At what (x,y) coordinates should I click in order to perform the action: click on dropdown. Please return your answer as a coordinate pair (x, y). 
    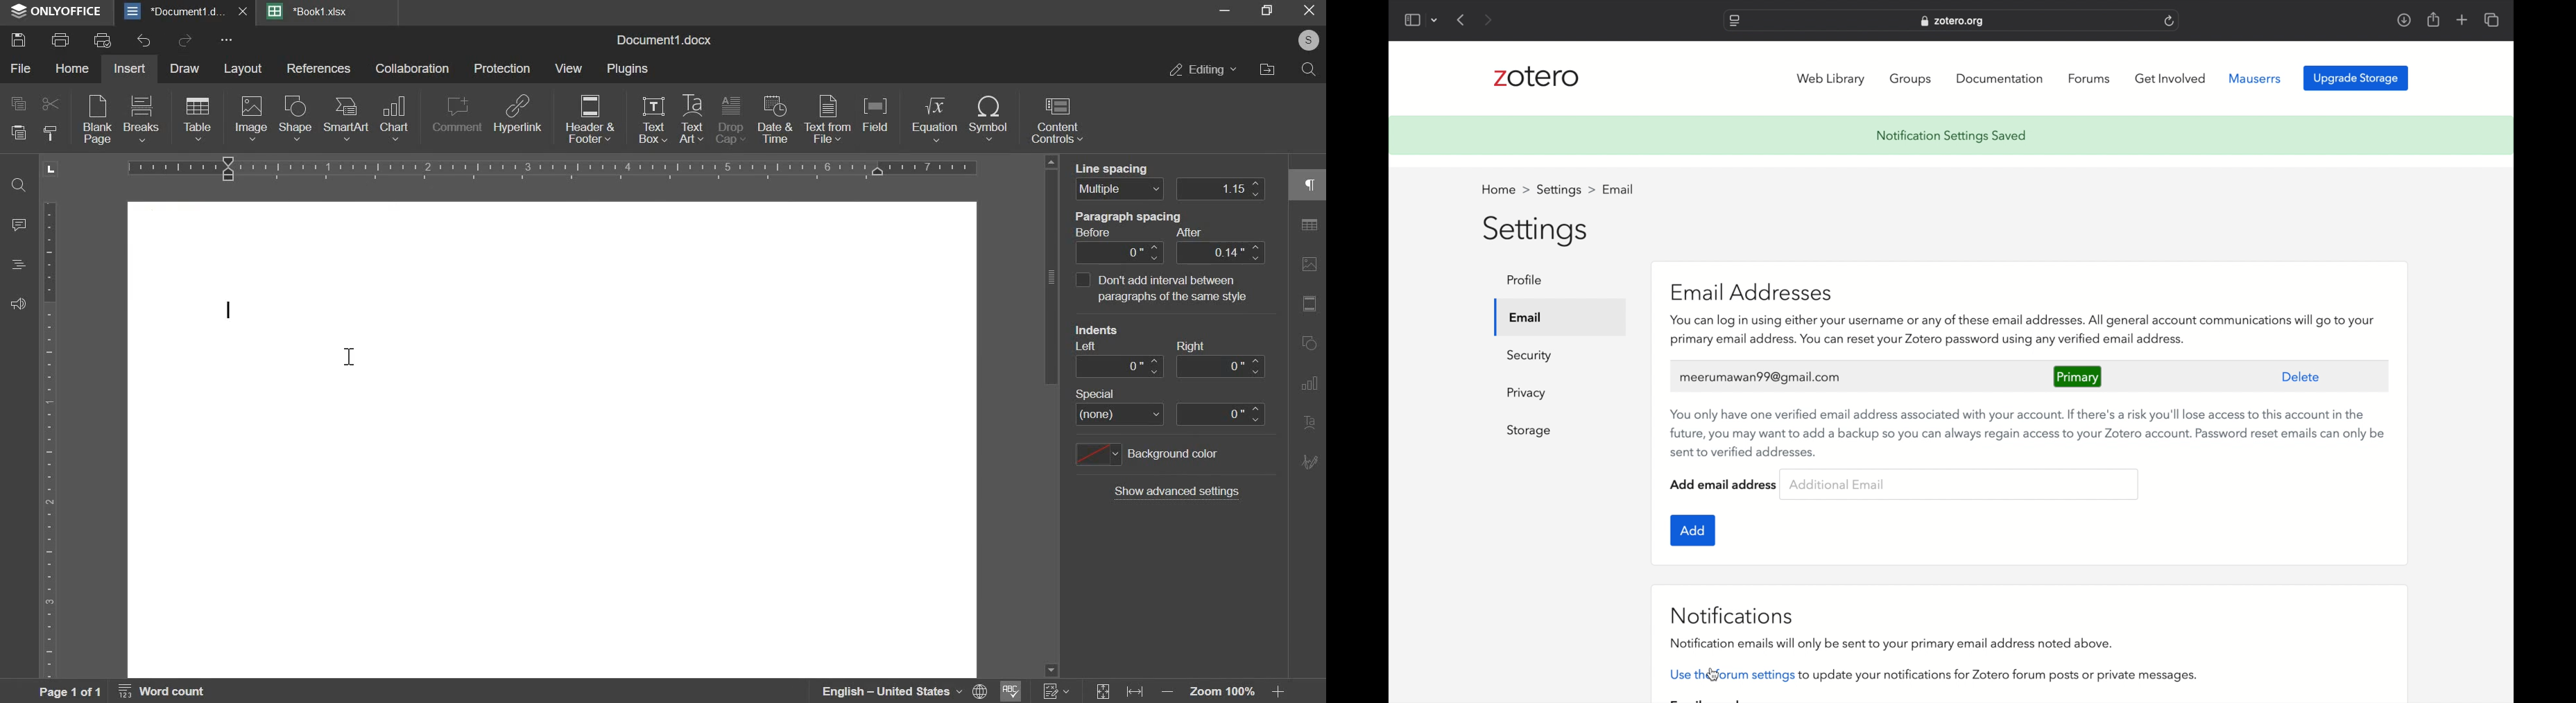
    Looking at the image, I should click on (1434, 21).